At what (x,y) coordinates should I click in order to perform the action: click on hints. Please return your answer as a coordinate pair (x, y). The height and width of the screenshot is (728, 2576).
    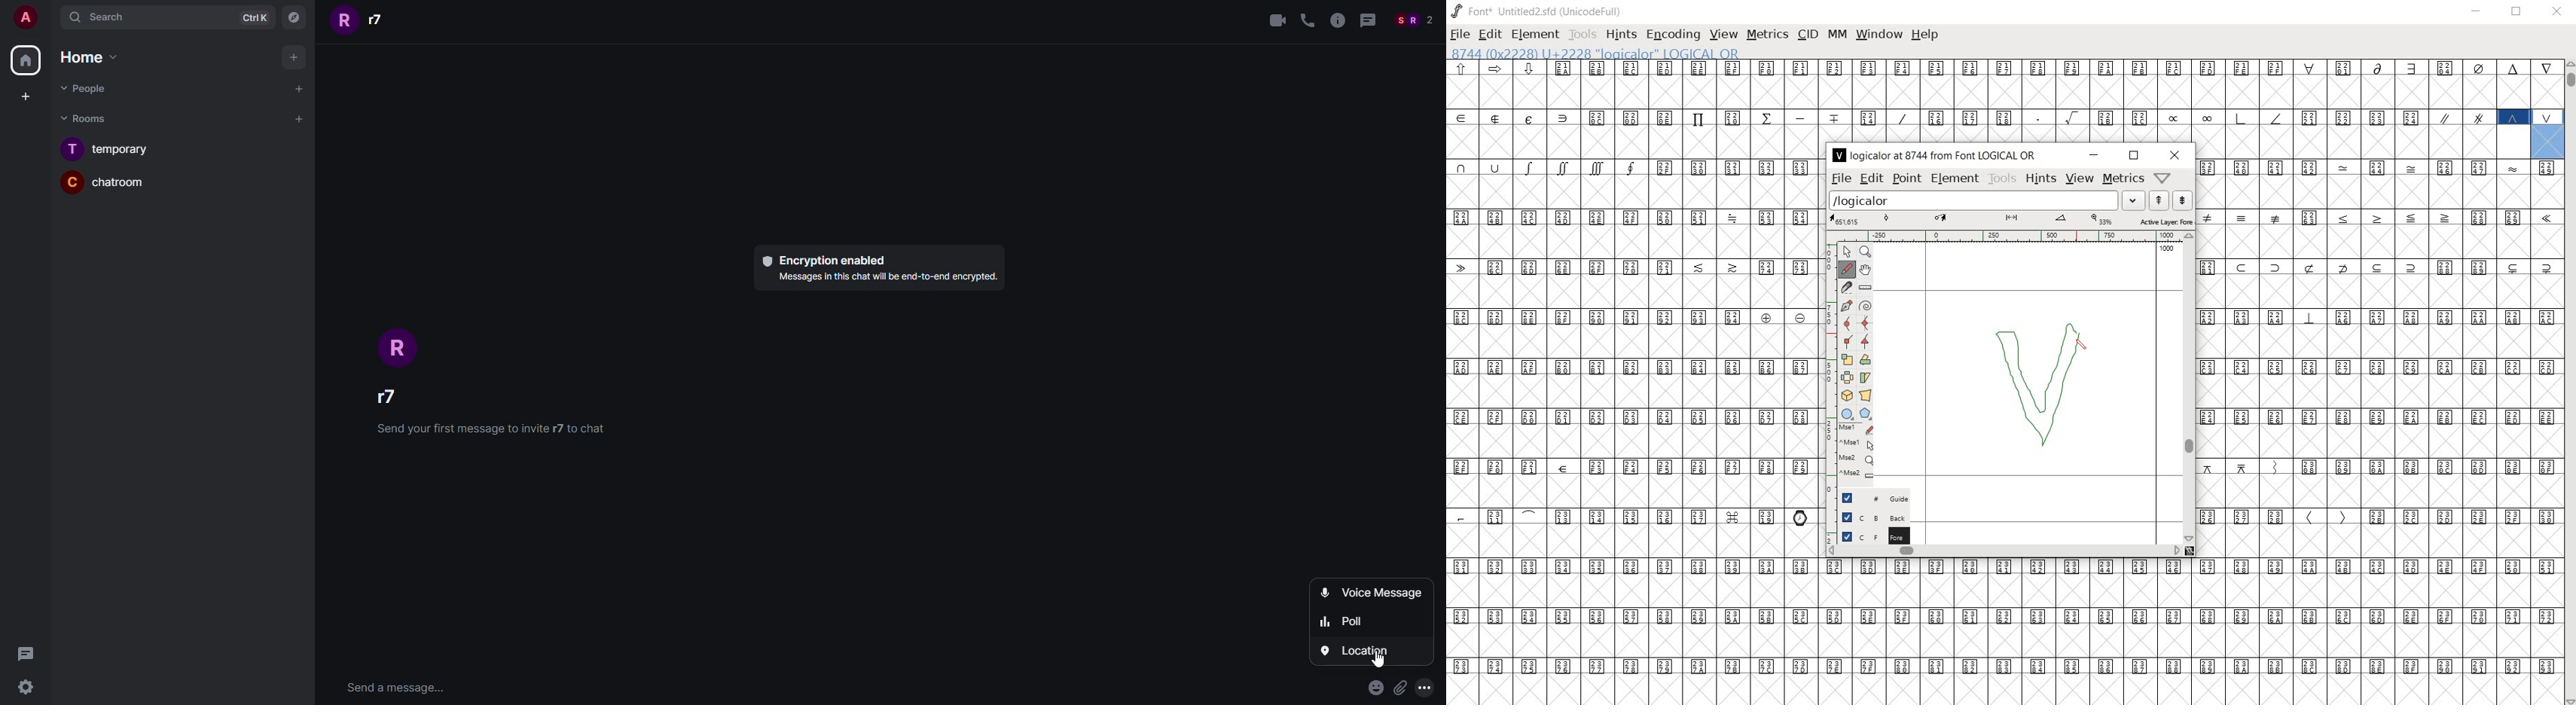
    Looking at the image, I should click on (2040, 178).